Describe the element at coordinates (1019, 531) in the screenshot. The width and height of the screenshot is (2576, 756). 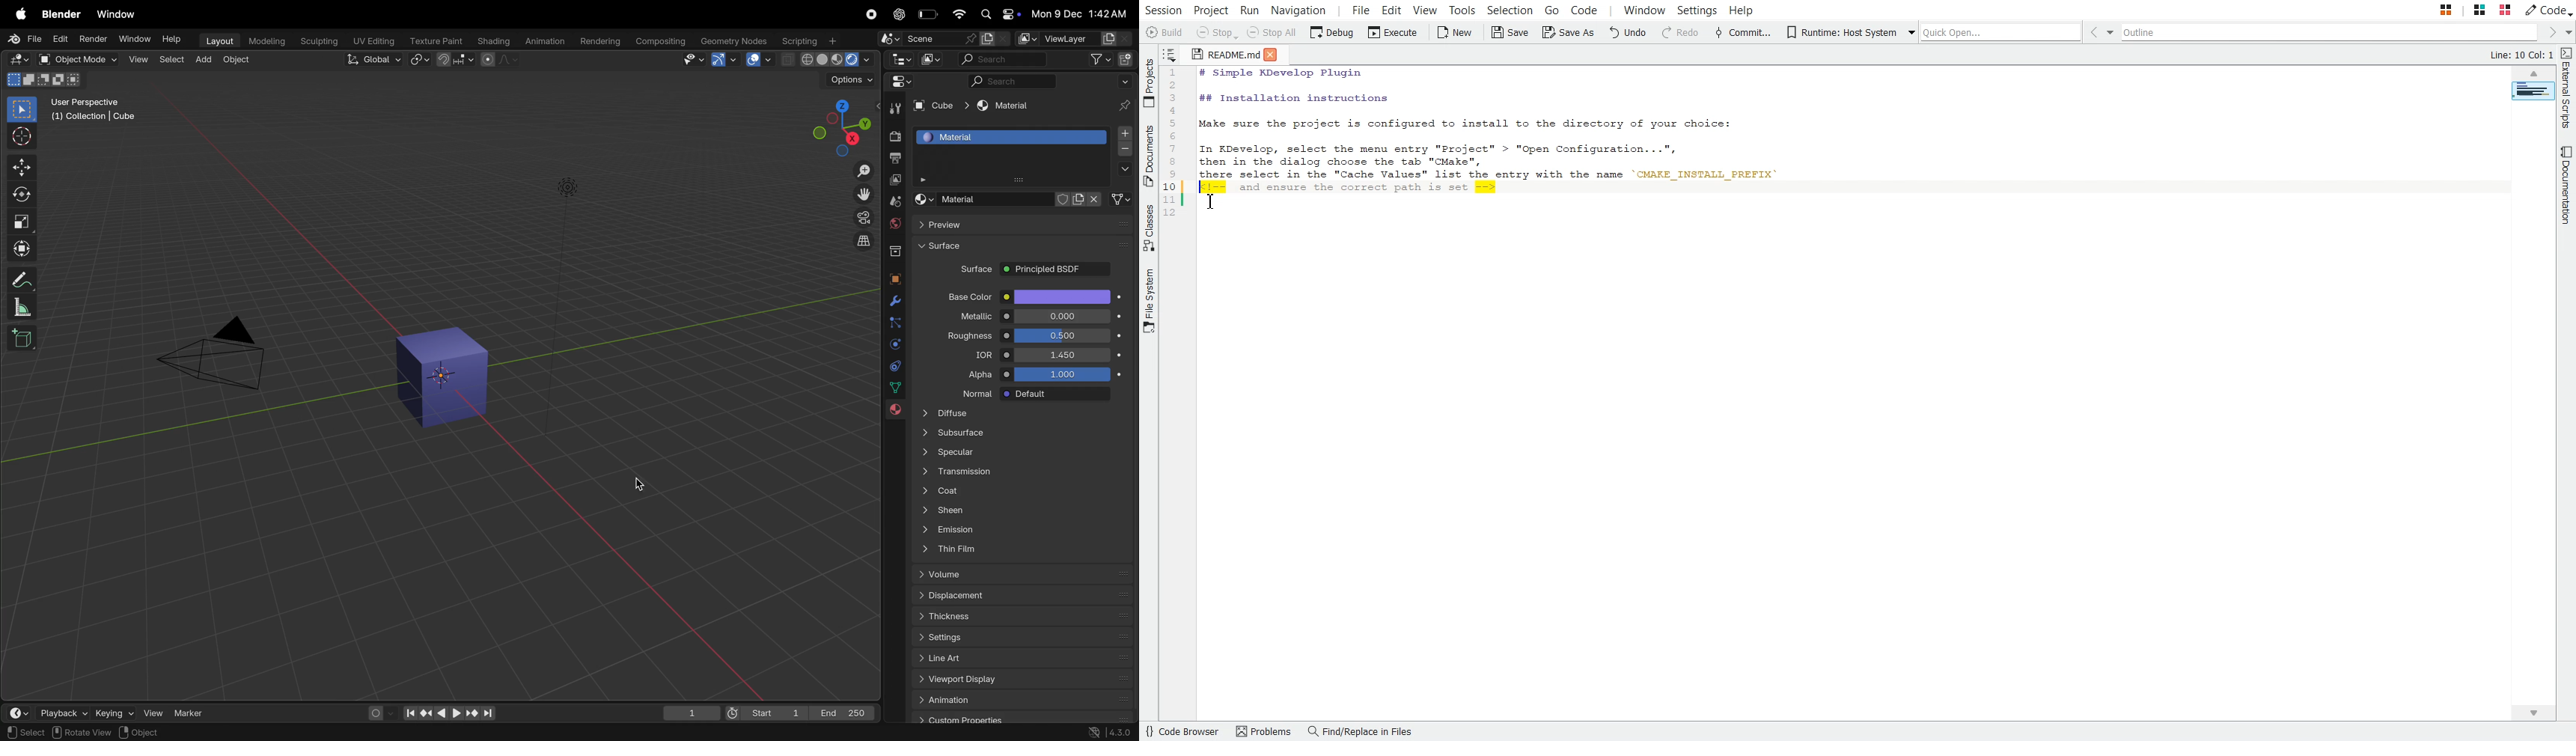
I see `emmision` at that location.